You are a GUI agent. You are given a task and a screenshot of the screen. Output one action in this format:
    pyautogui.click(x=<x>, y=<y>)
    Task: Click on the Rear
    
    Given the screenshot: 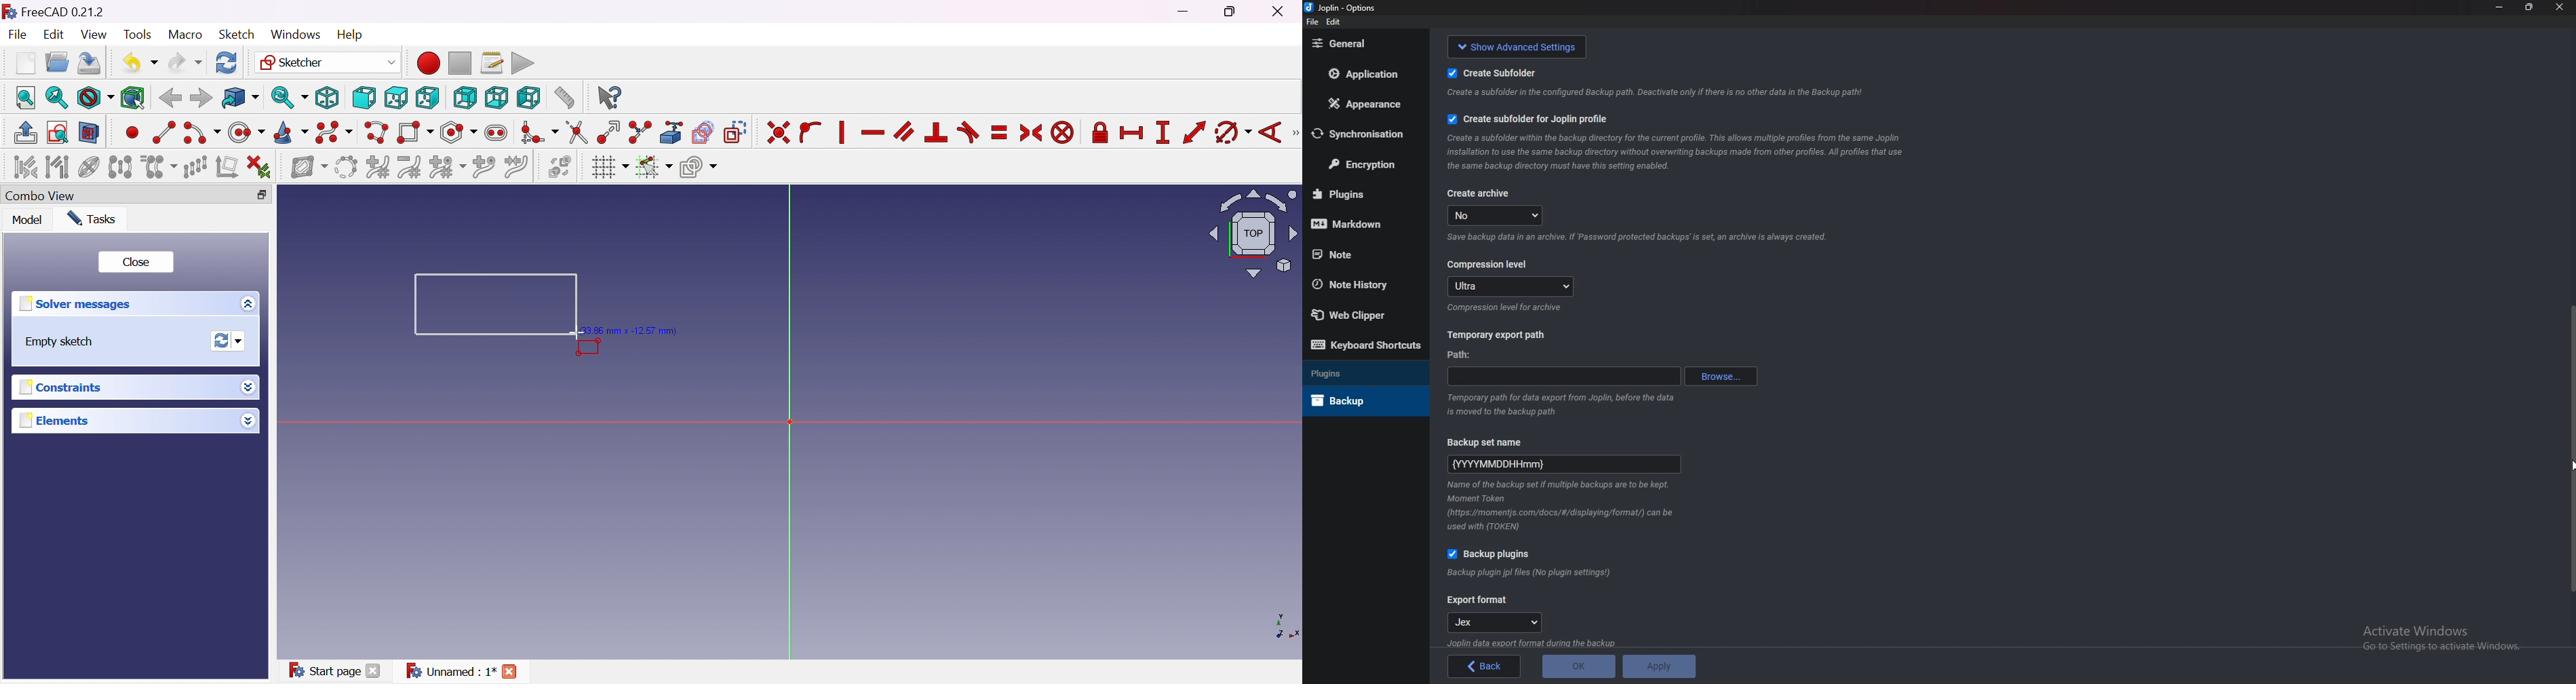 What is the action you would take?
    pyautogui.click(x=465, y=98)
    